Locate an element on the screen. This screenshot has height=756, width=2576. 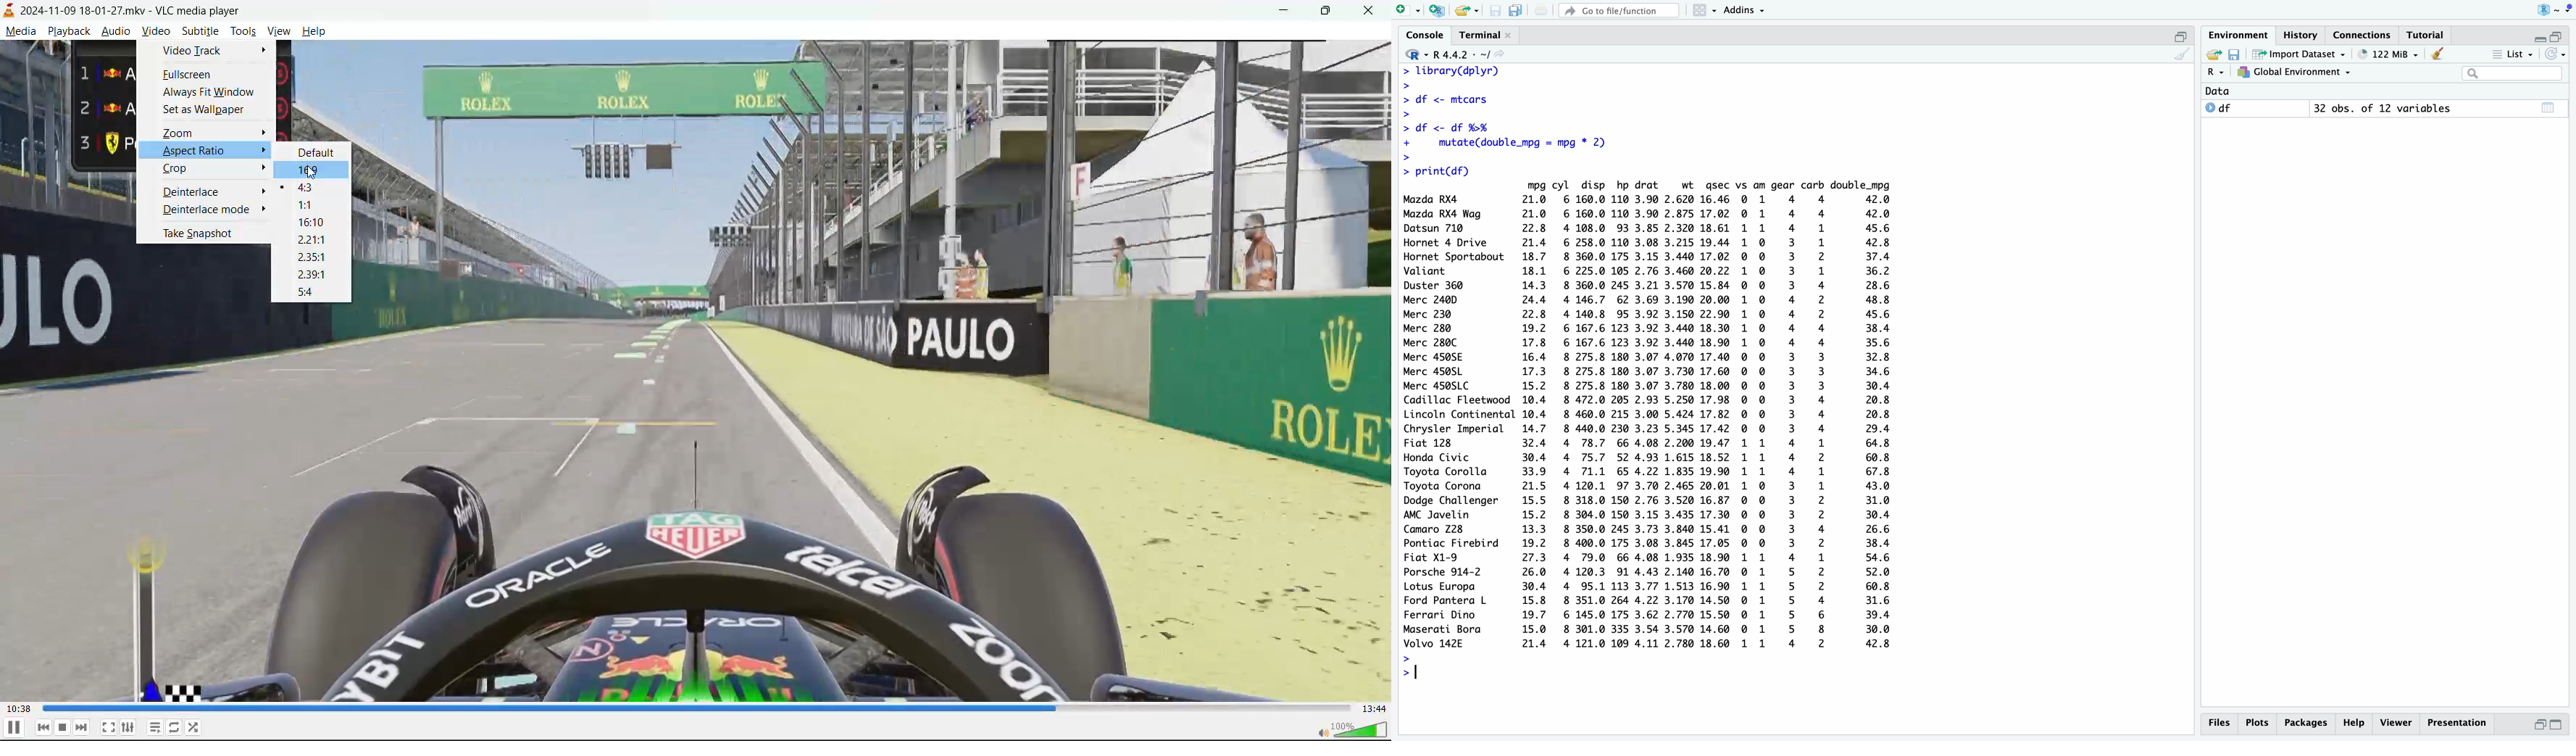
2.21:1 is located at coordinates (317, 241).